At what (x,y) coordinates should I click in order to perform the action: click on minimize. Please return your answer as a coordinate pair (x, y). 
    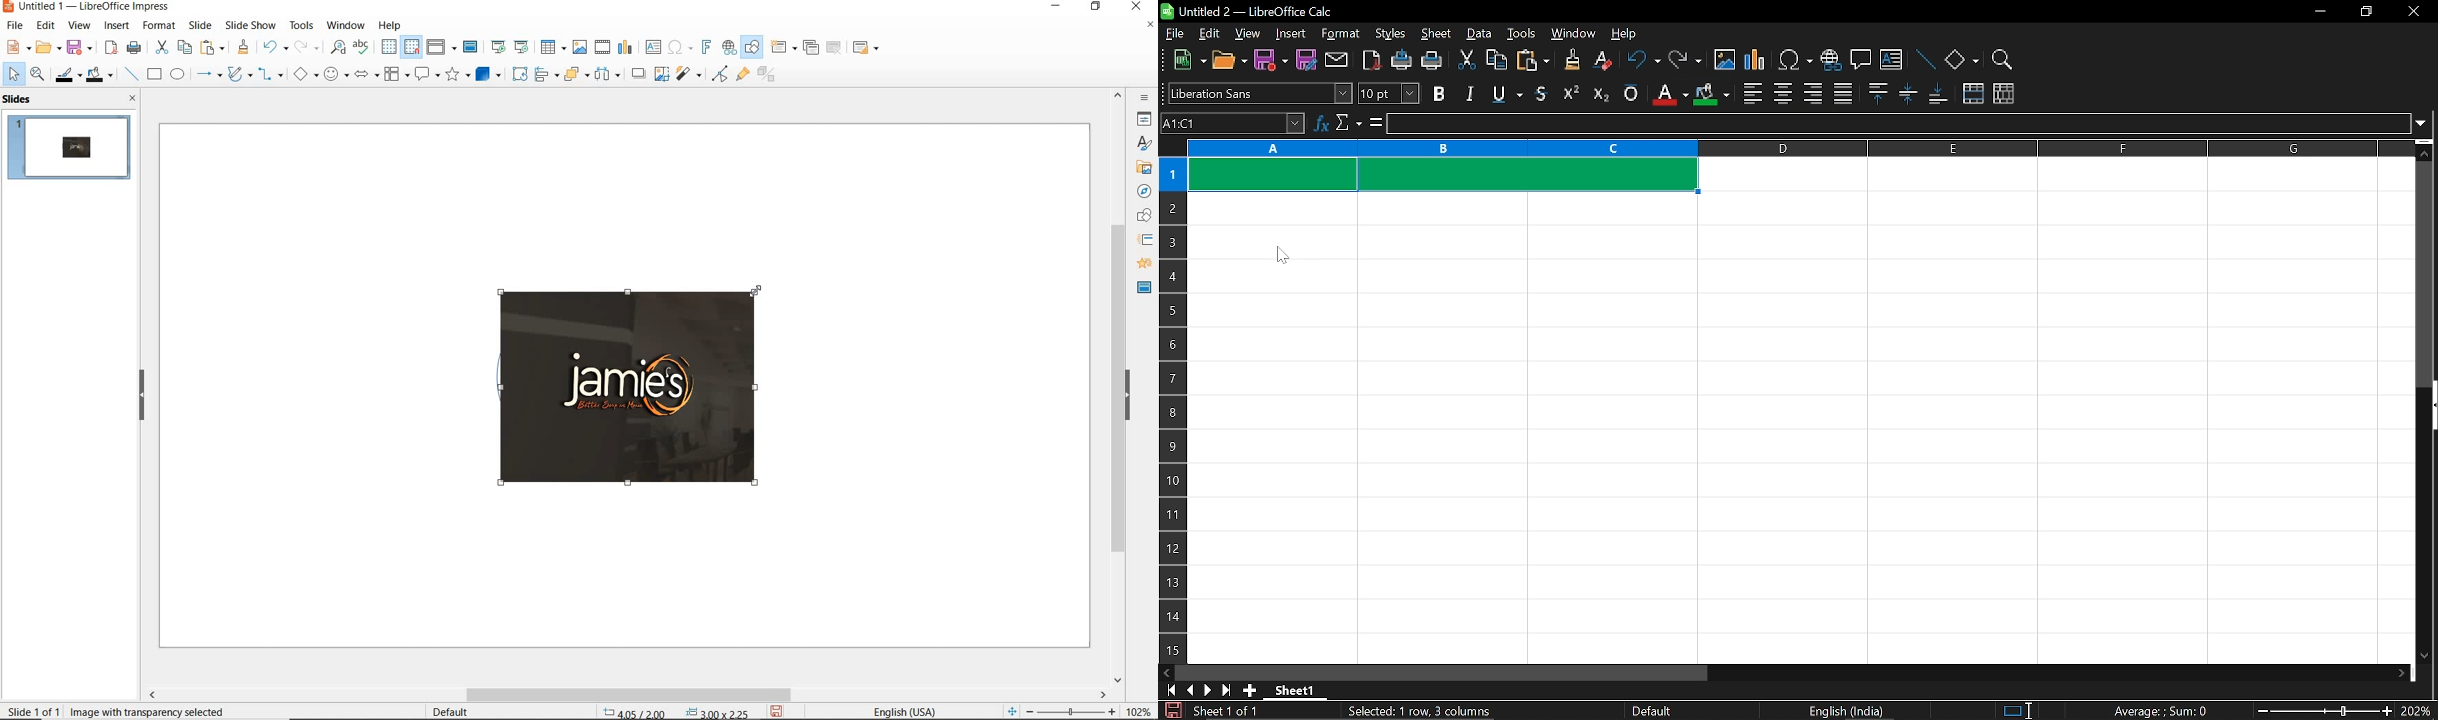
    Looking at the image, I should click on (1058, 8).